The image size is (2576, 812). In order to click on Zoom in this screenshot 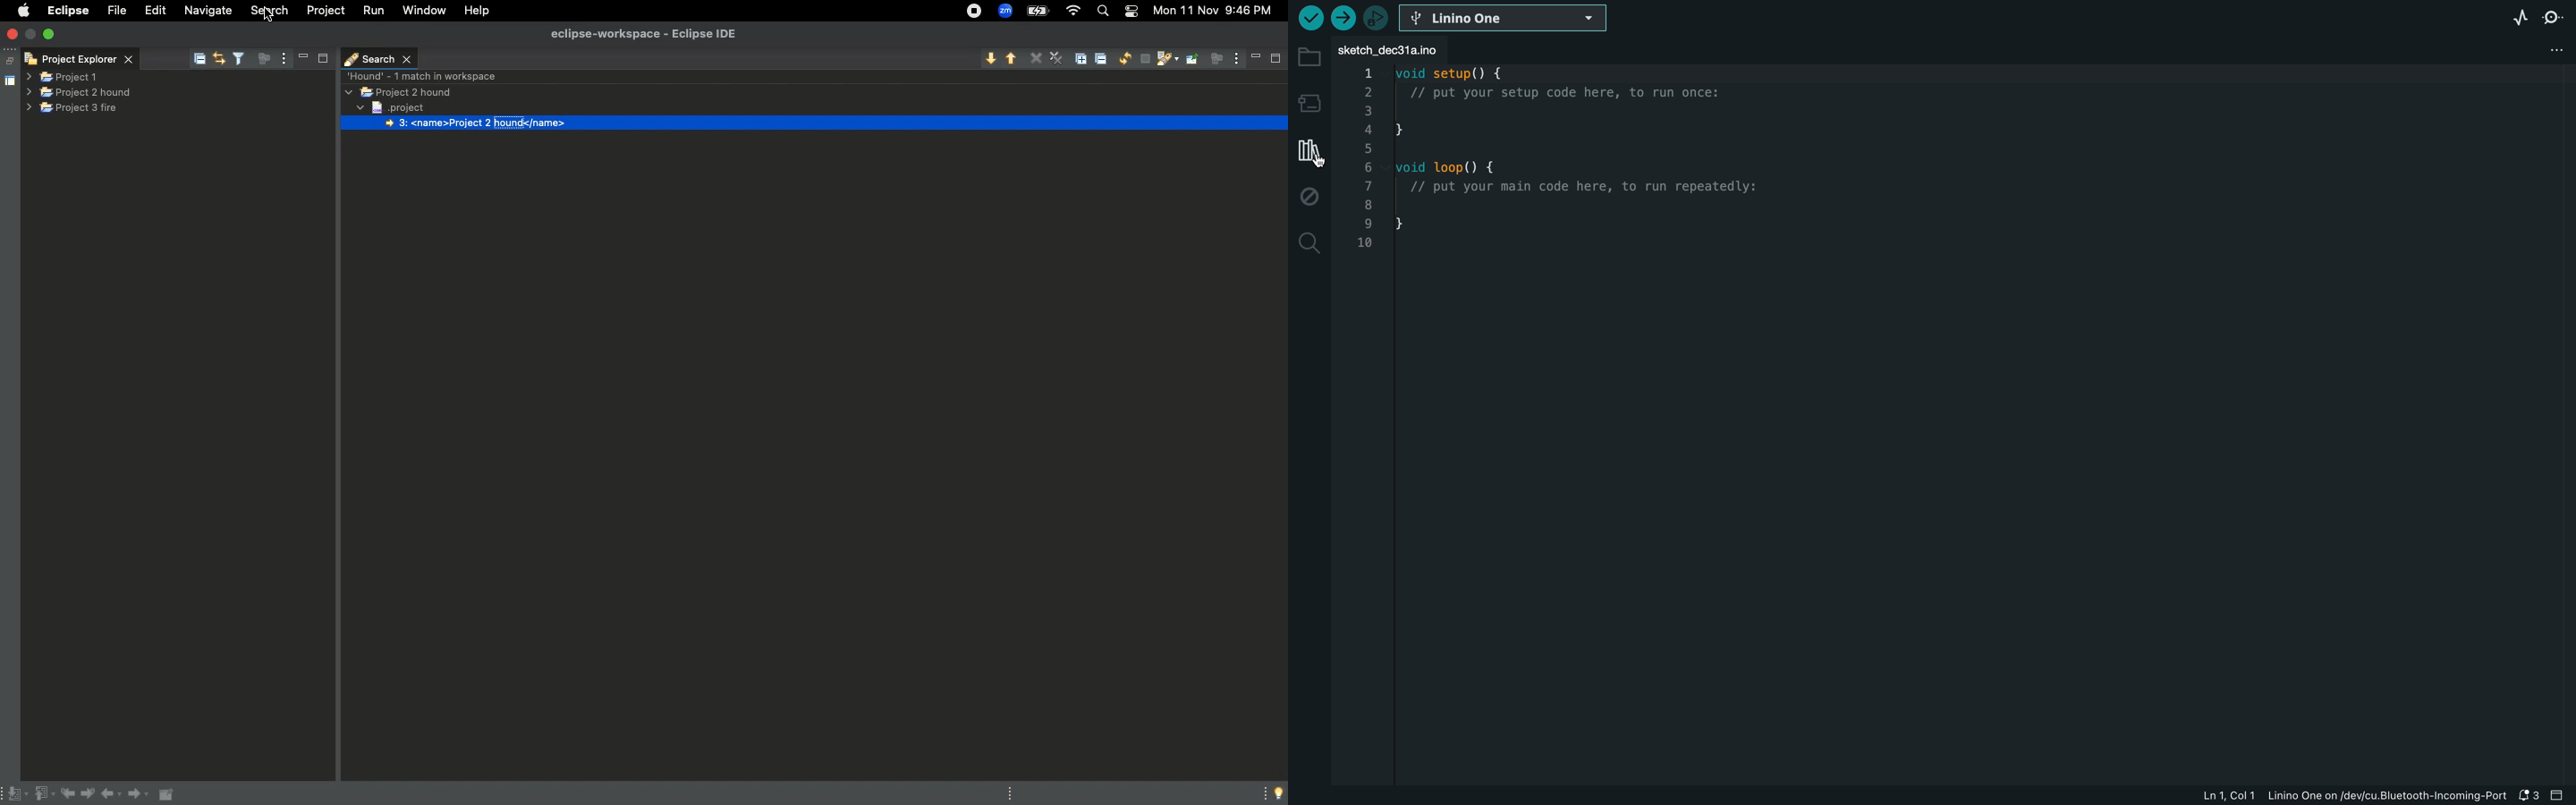, I will do `click(1005, 13)`.